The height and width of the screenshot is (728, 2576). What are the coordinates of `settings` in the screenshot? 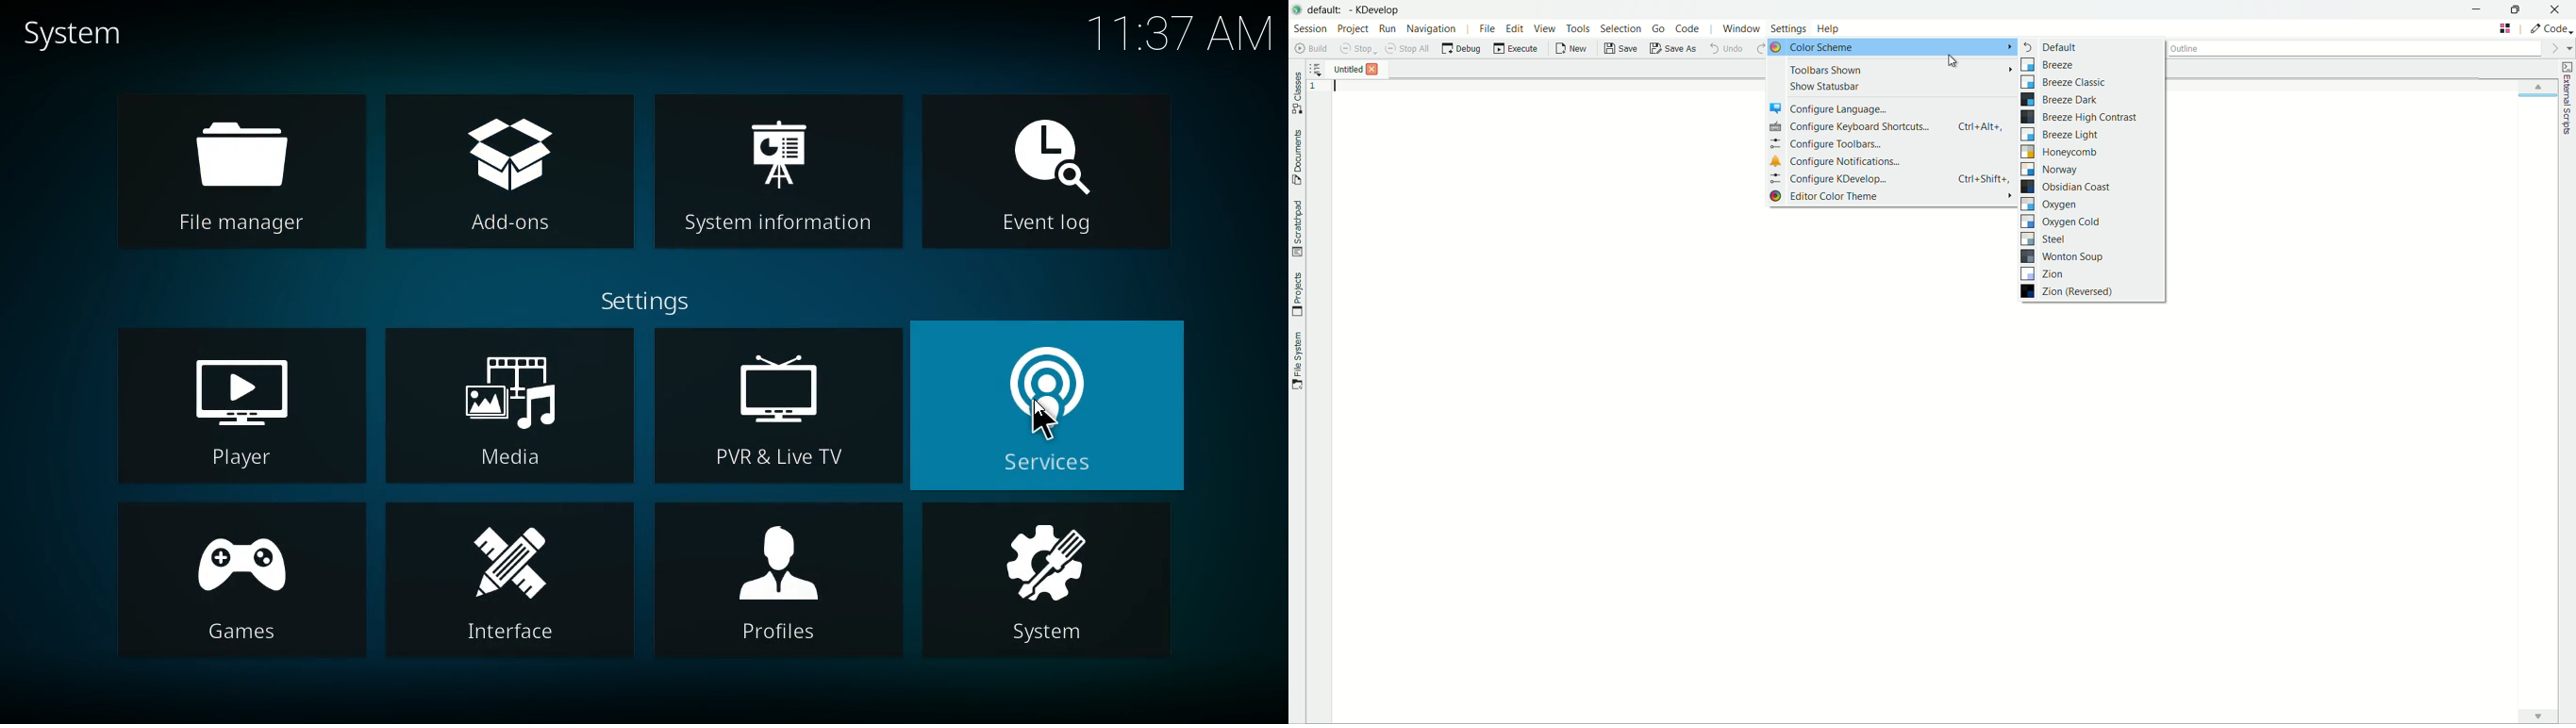 It's located at (1791, 27).